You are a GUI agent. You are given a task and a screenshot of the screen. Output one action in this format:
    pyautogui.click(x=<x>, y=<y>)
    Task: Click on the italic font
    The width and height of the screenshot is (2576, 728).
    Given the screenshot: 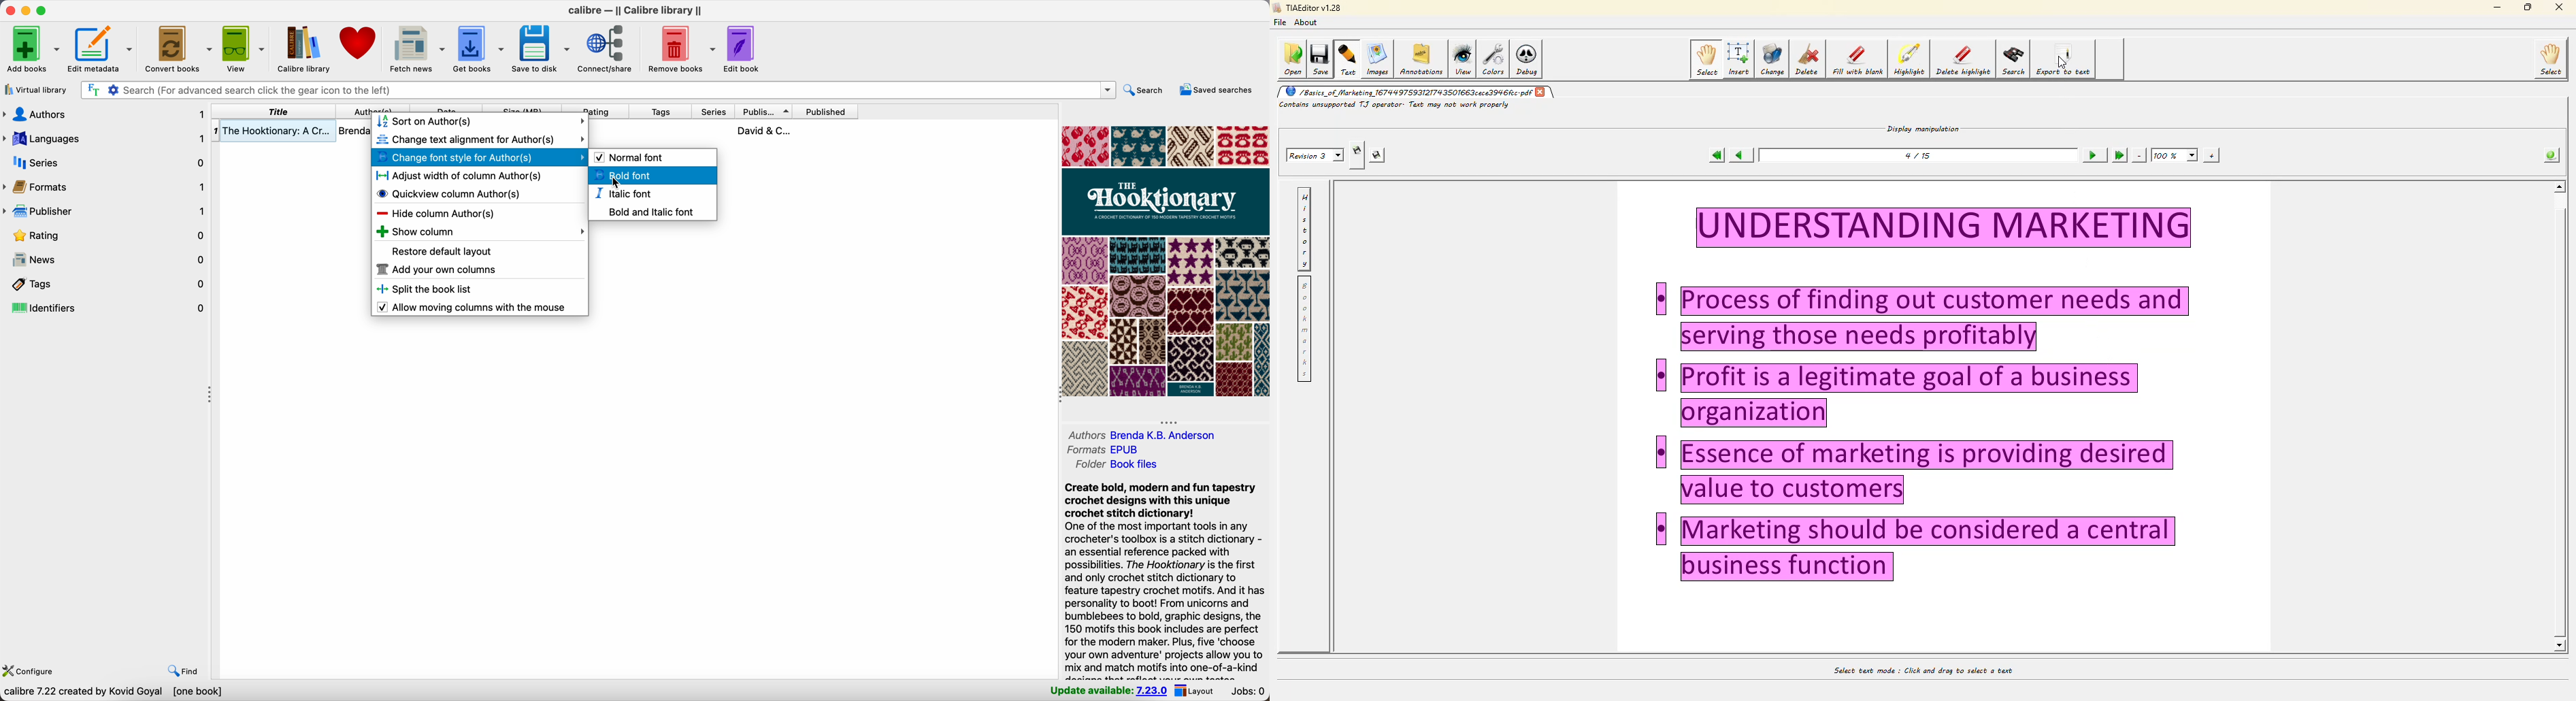 What is the action you would take?
    pyautogui.click(x=625, y=193)
    